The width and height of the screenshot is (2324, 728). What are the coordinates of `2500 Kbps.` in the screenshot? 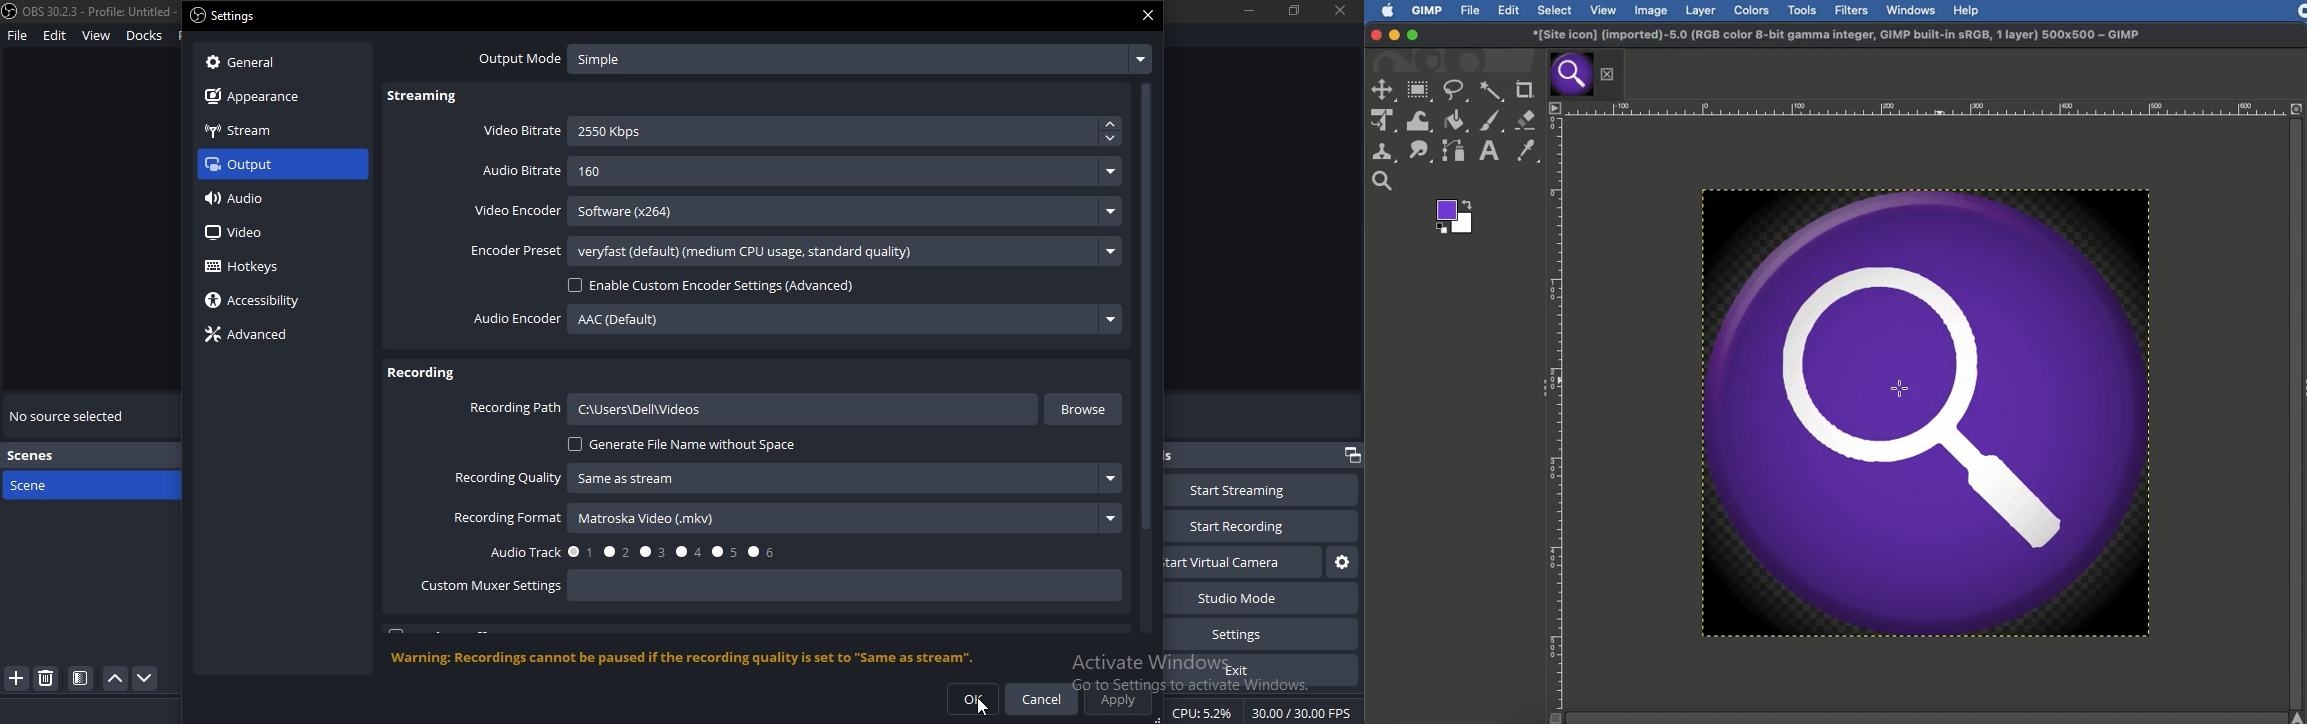 It's located at (835, 130).